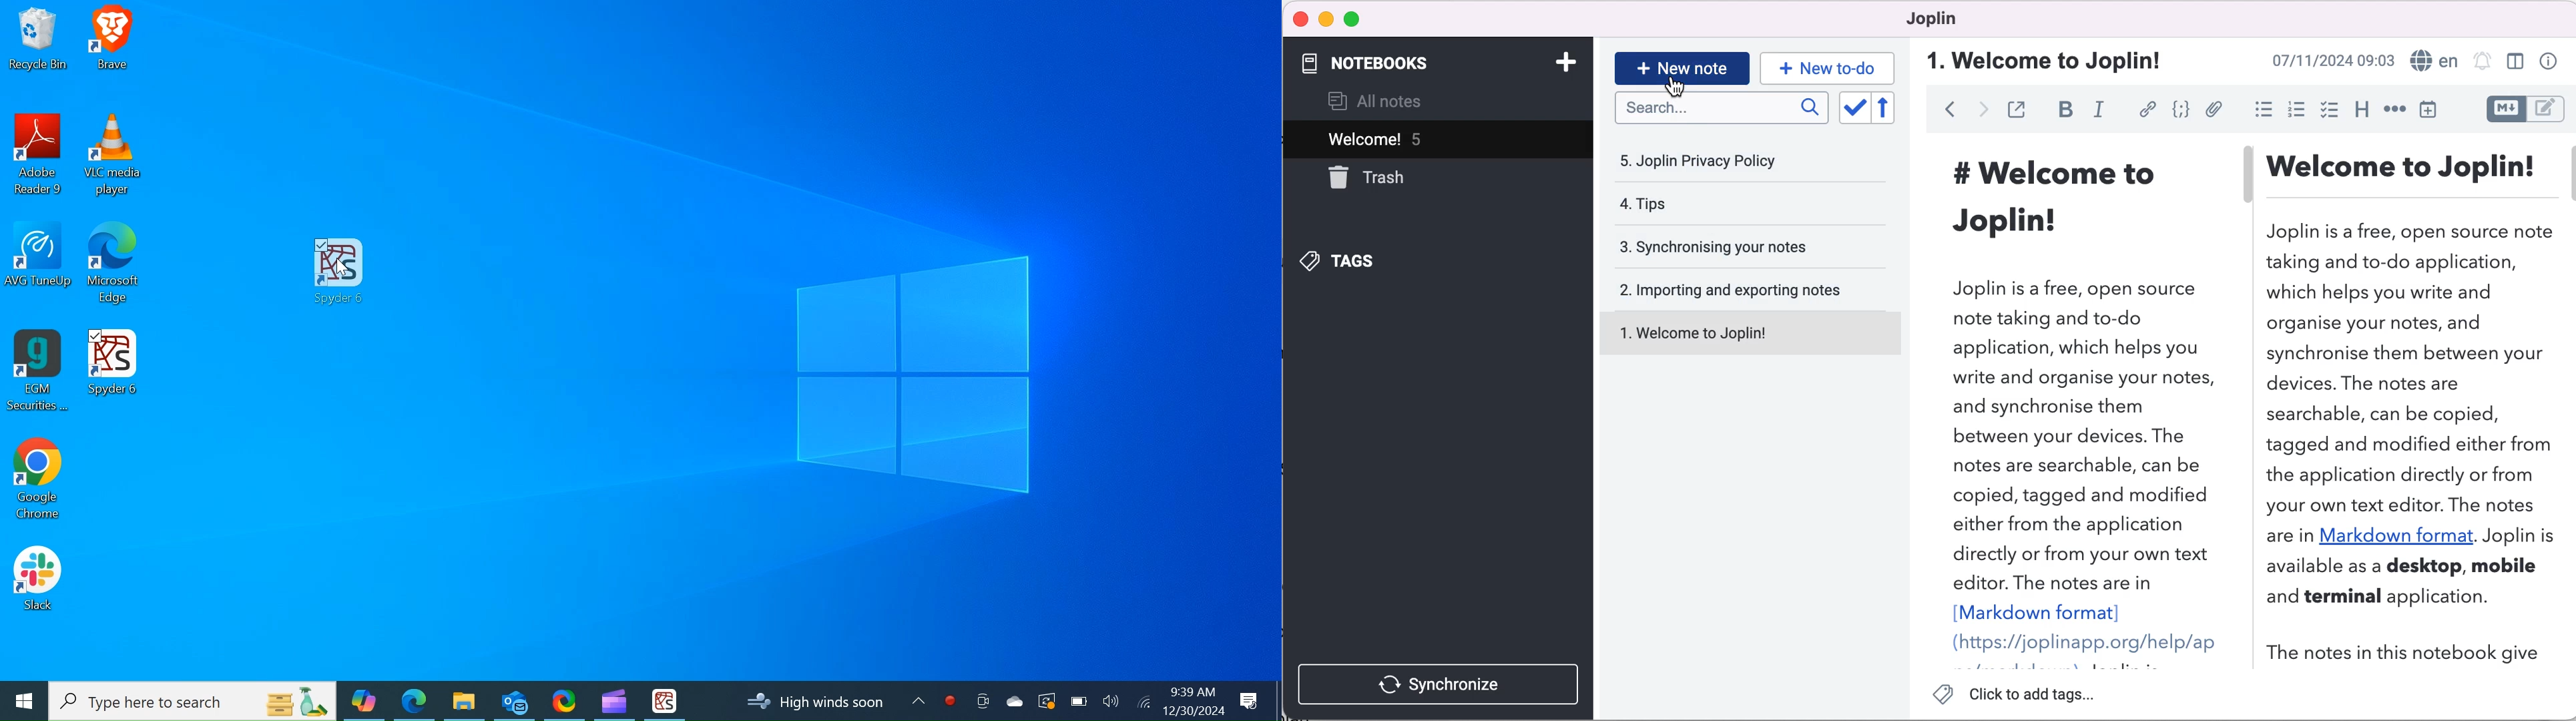 This screenshot has width=2576, height=728. What do you see at coordinates (37, 581) in the screenshot?
I see `Slack Desktop Icon` at bounding box center [37, 581].